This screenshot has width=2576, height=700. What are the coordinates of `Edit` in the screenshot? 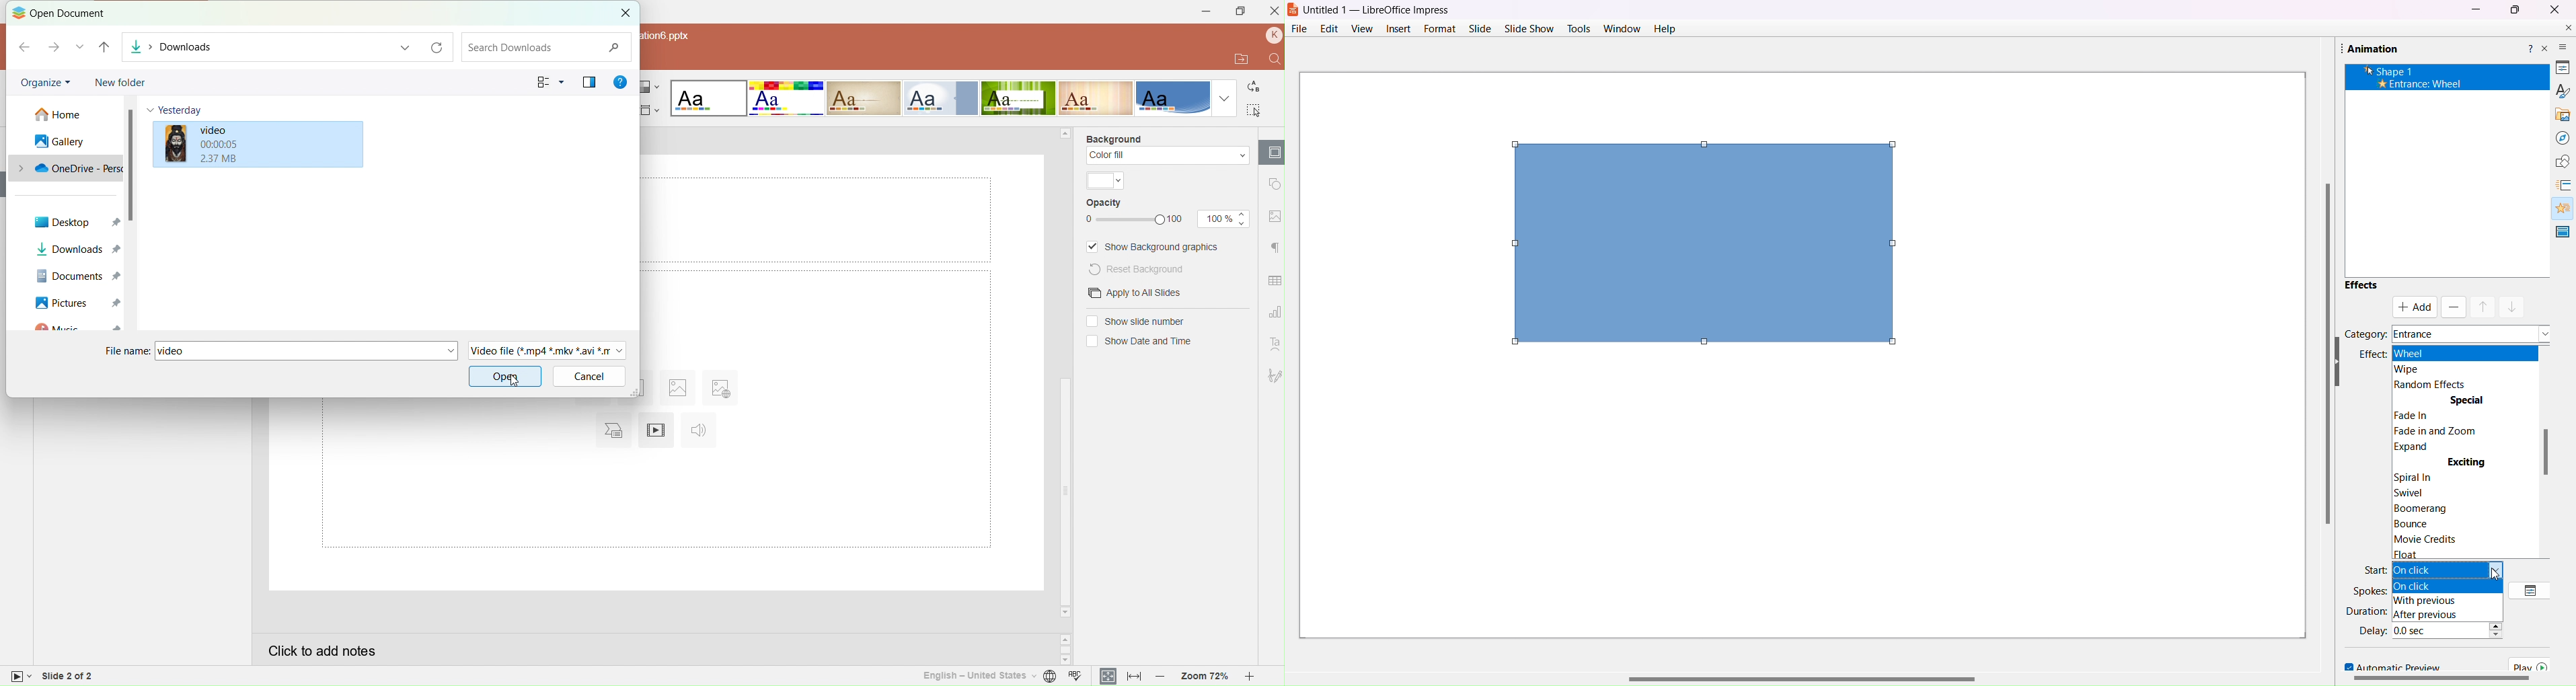 It's located at (1327, 28).